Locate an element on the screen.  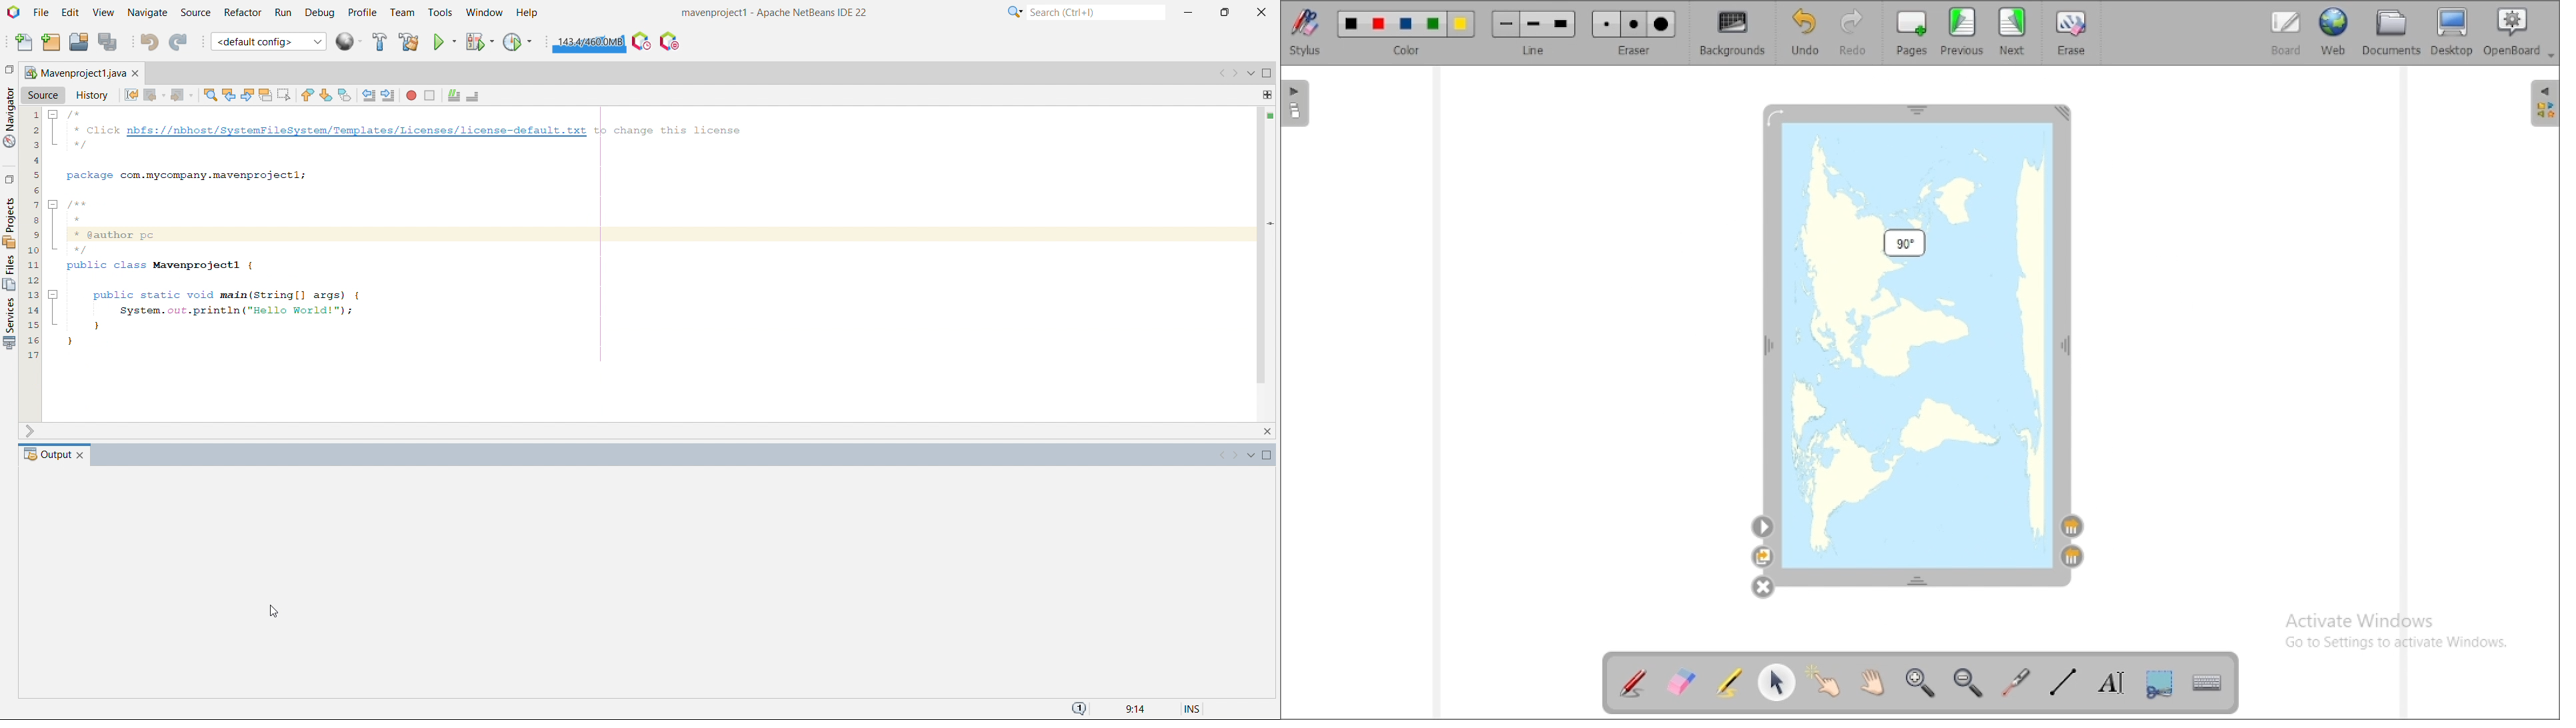
openboard is located at coordinates (2514, 32).